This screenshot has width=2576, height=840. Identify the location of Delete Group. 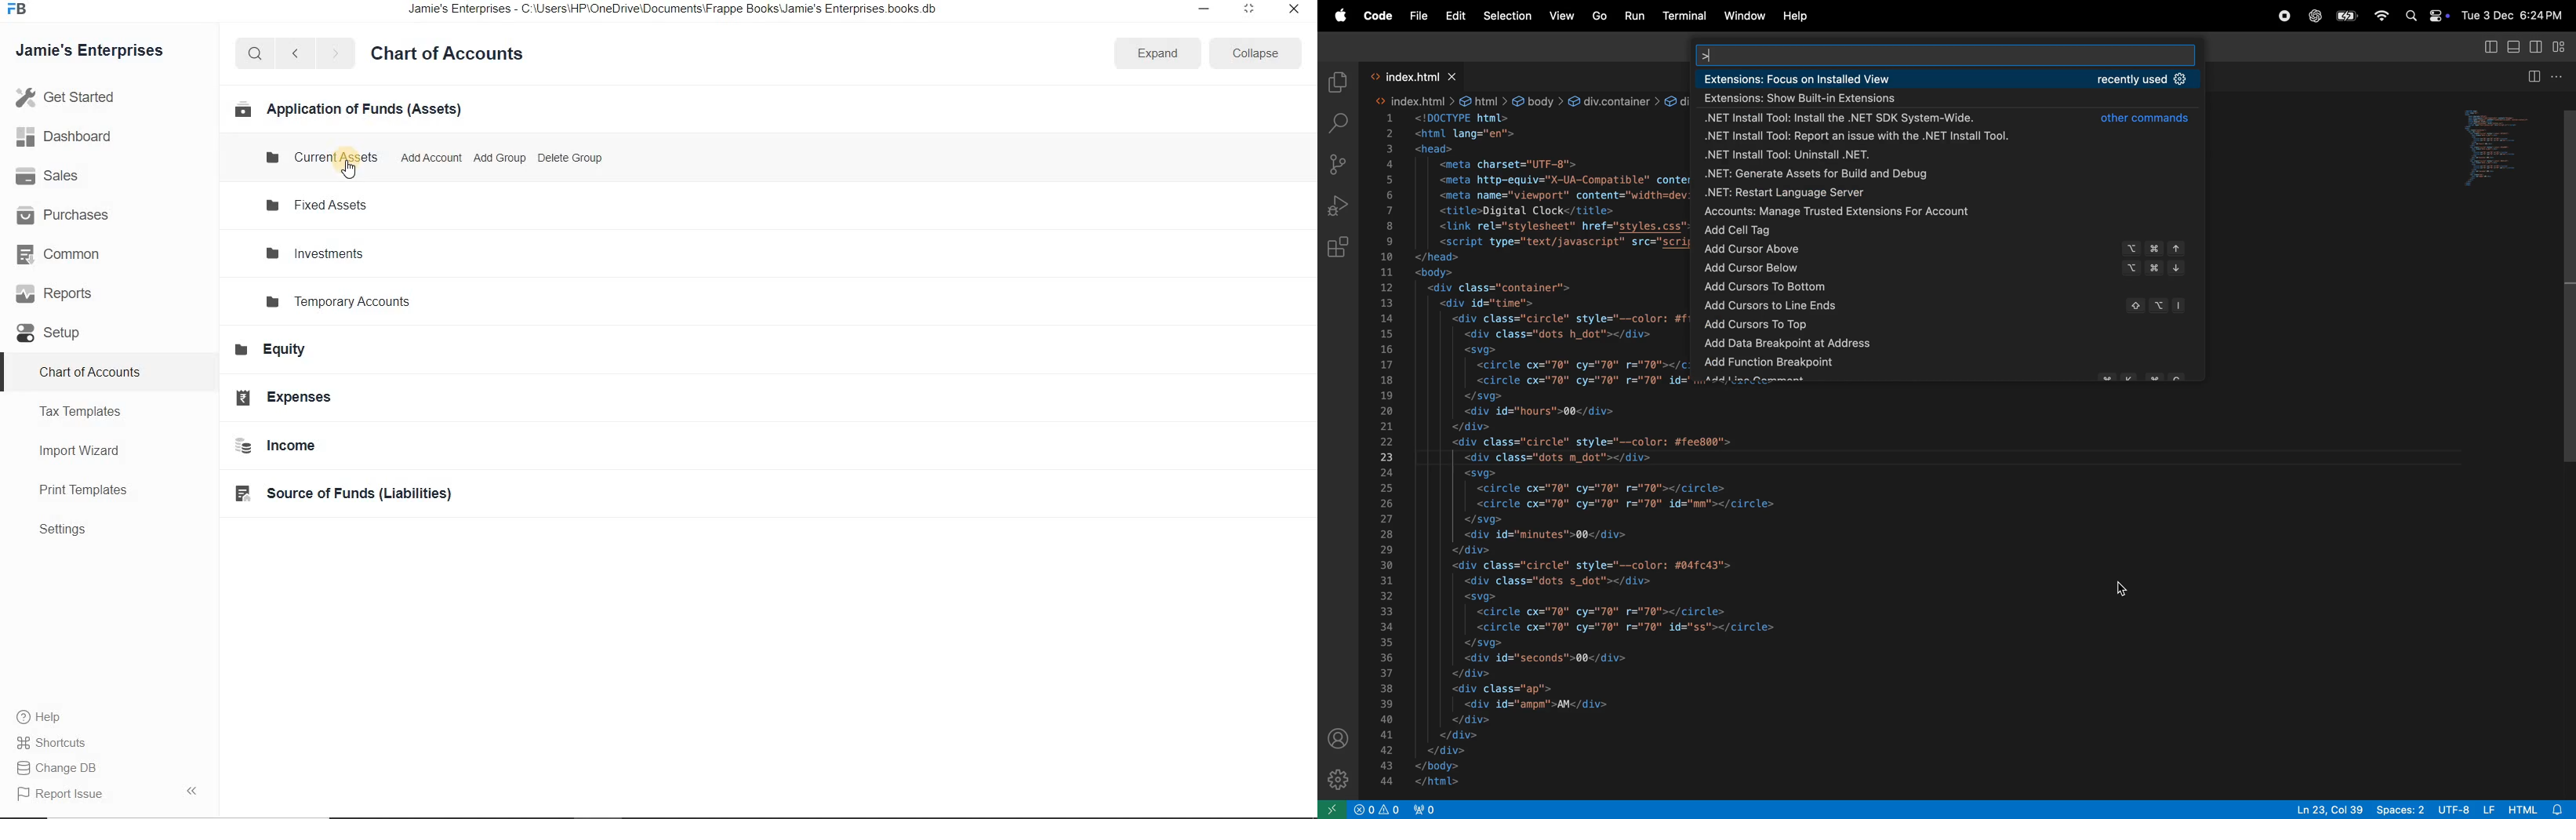
(569, 158).